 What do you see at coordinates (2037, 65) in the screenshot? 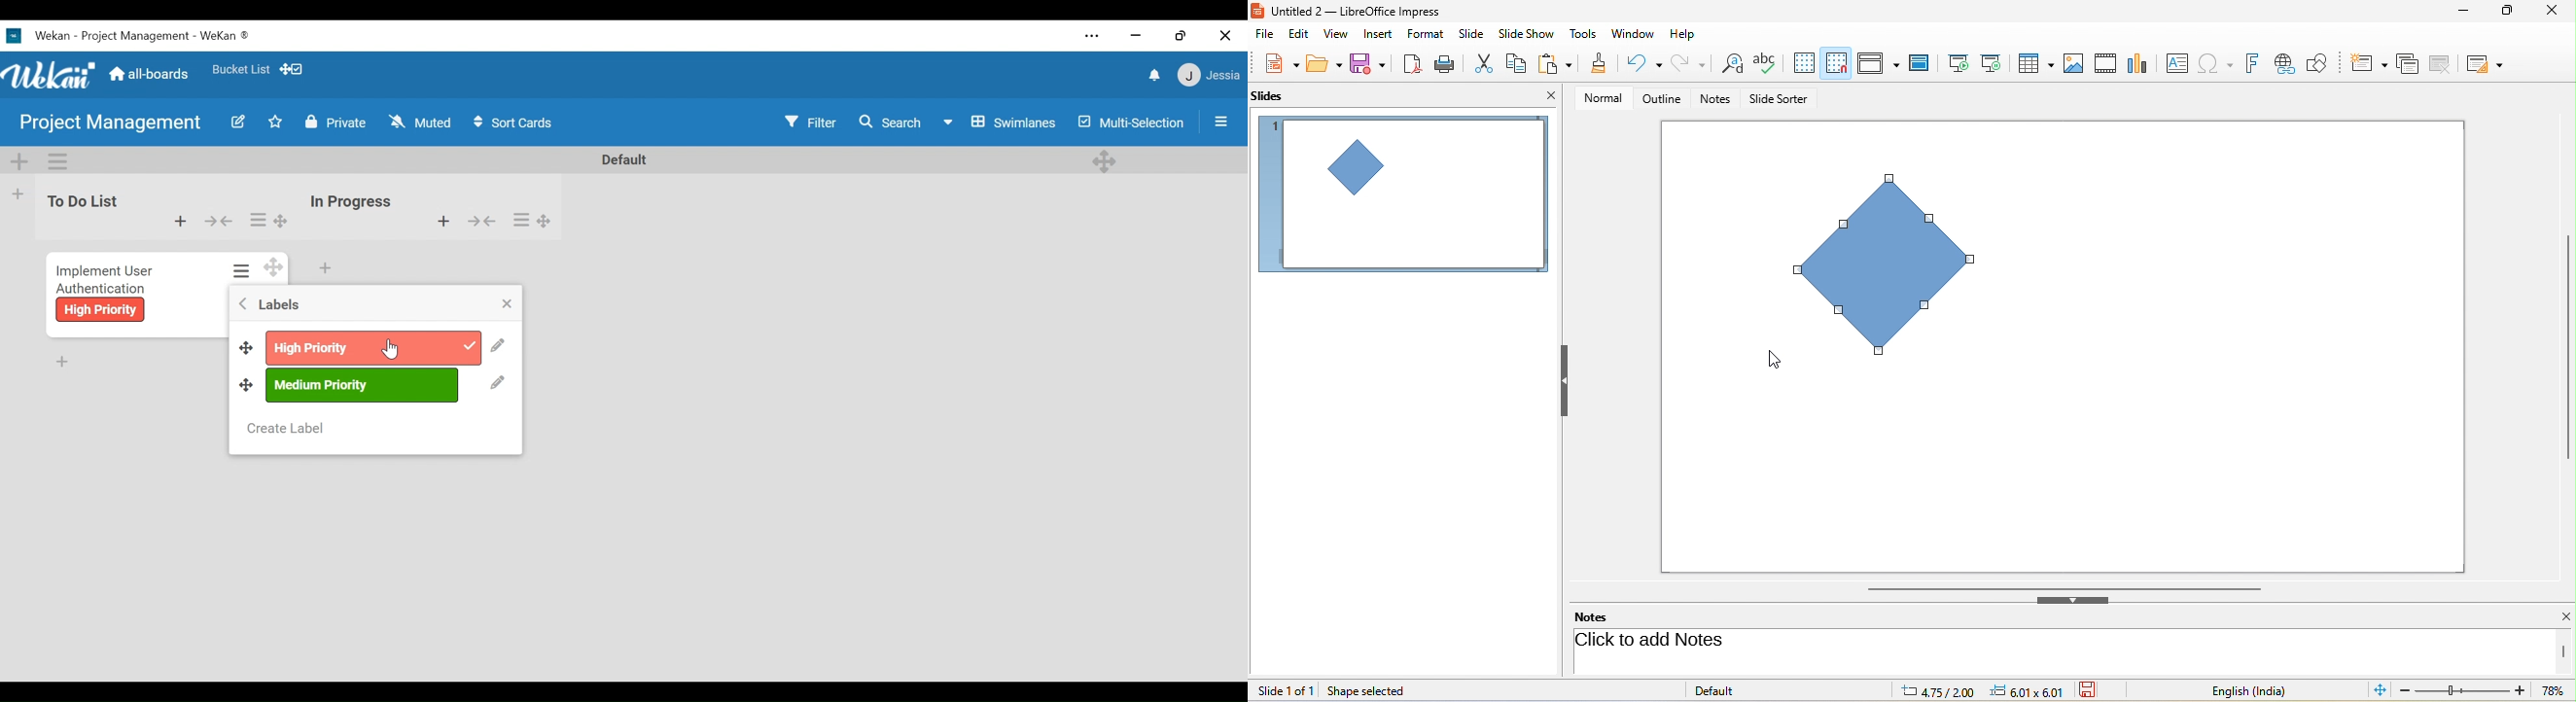
I see `table` at bounding box center [2037, 65].